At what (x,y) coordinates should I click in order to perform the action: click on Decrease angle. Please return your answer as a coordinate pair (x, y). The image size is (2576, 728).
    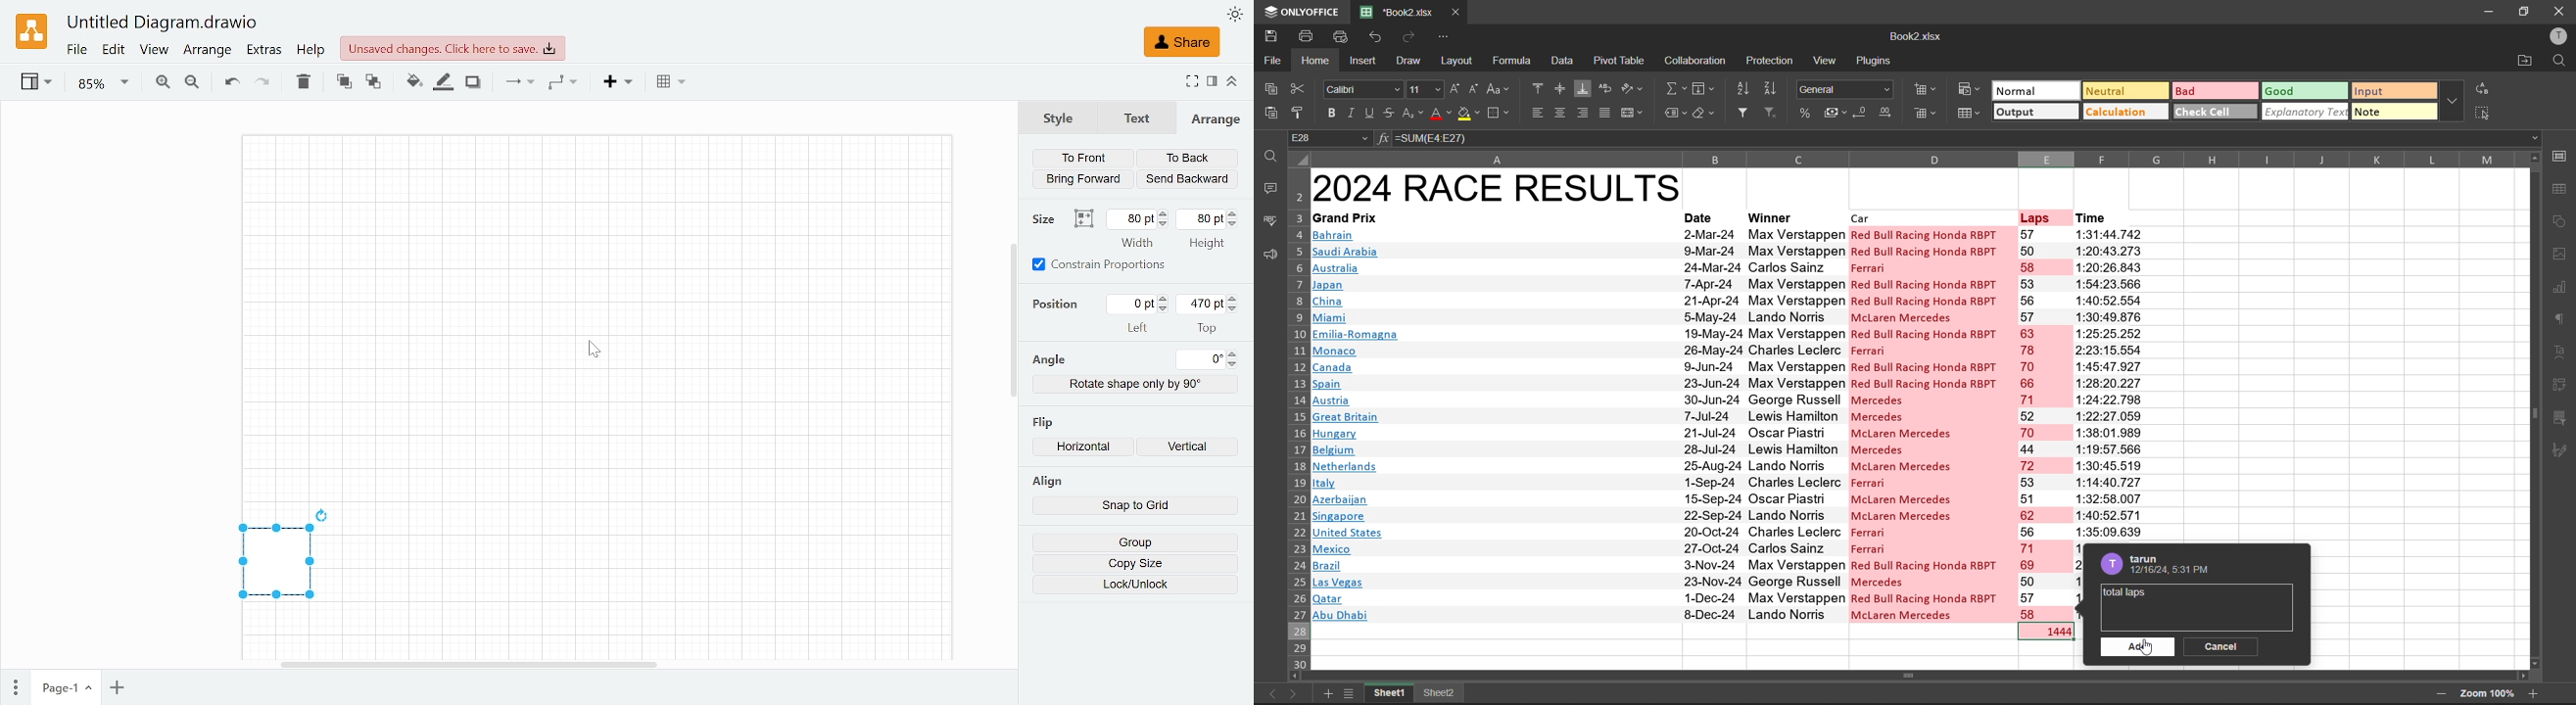
    Looking at the image, I should click on (1235, 364).